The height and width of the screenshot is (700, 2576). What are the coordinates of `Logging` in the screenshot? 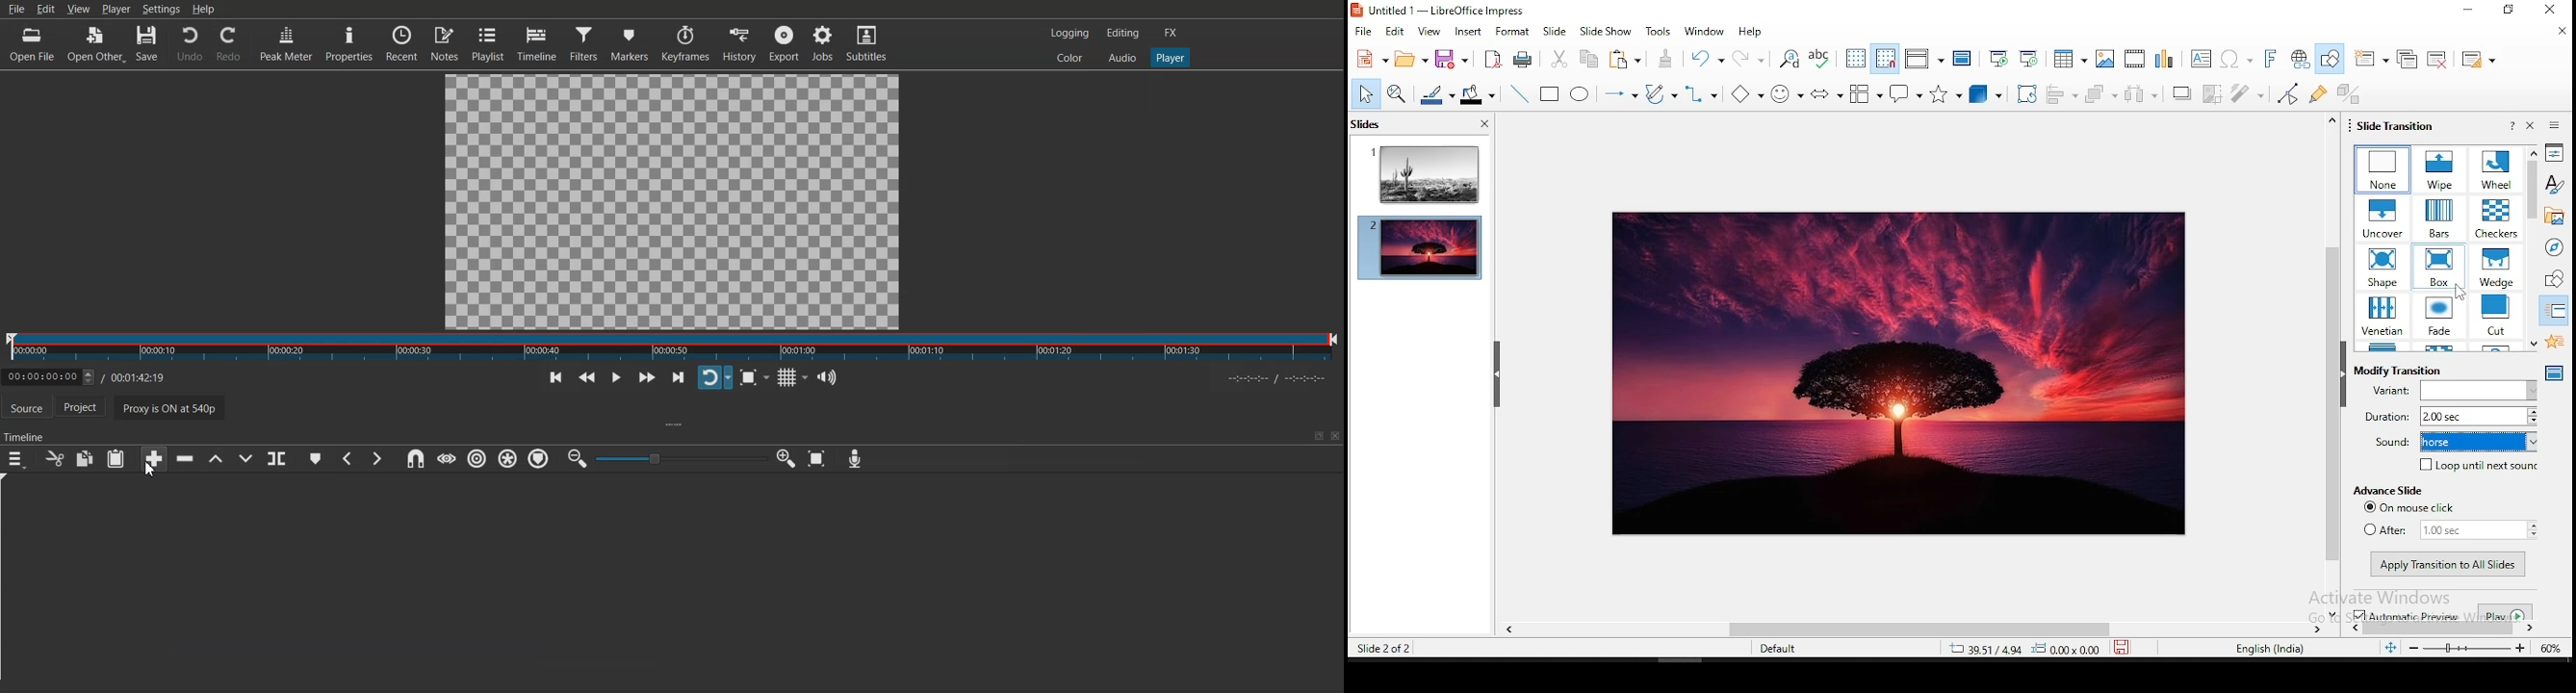 It's located at (1070, 33).